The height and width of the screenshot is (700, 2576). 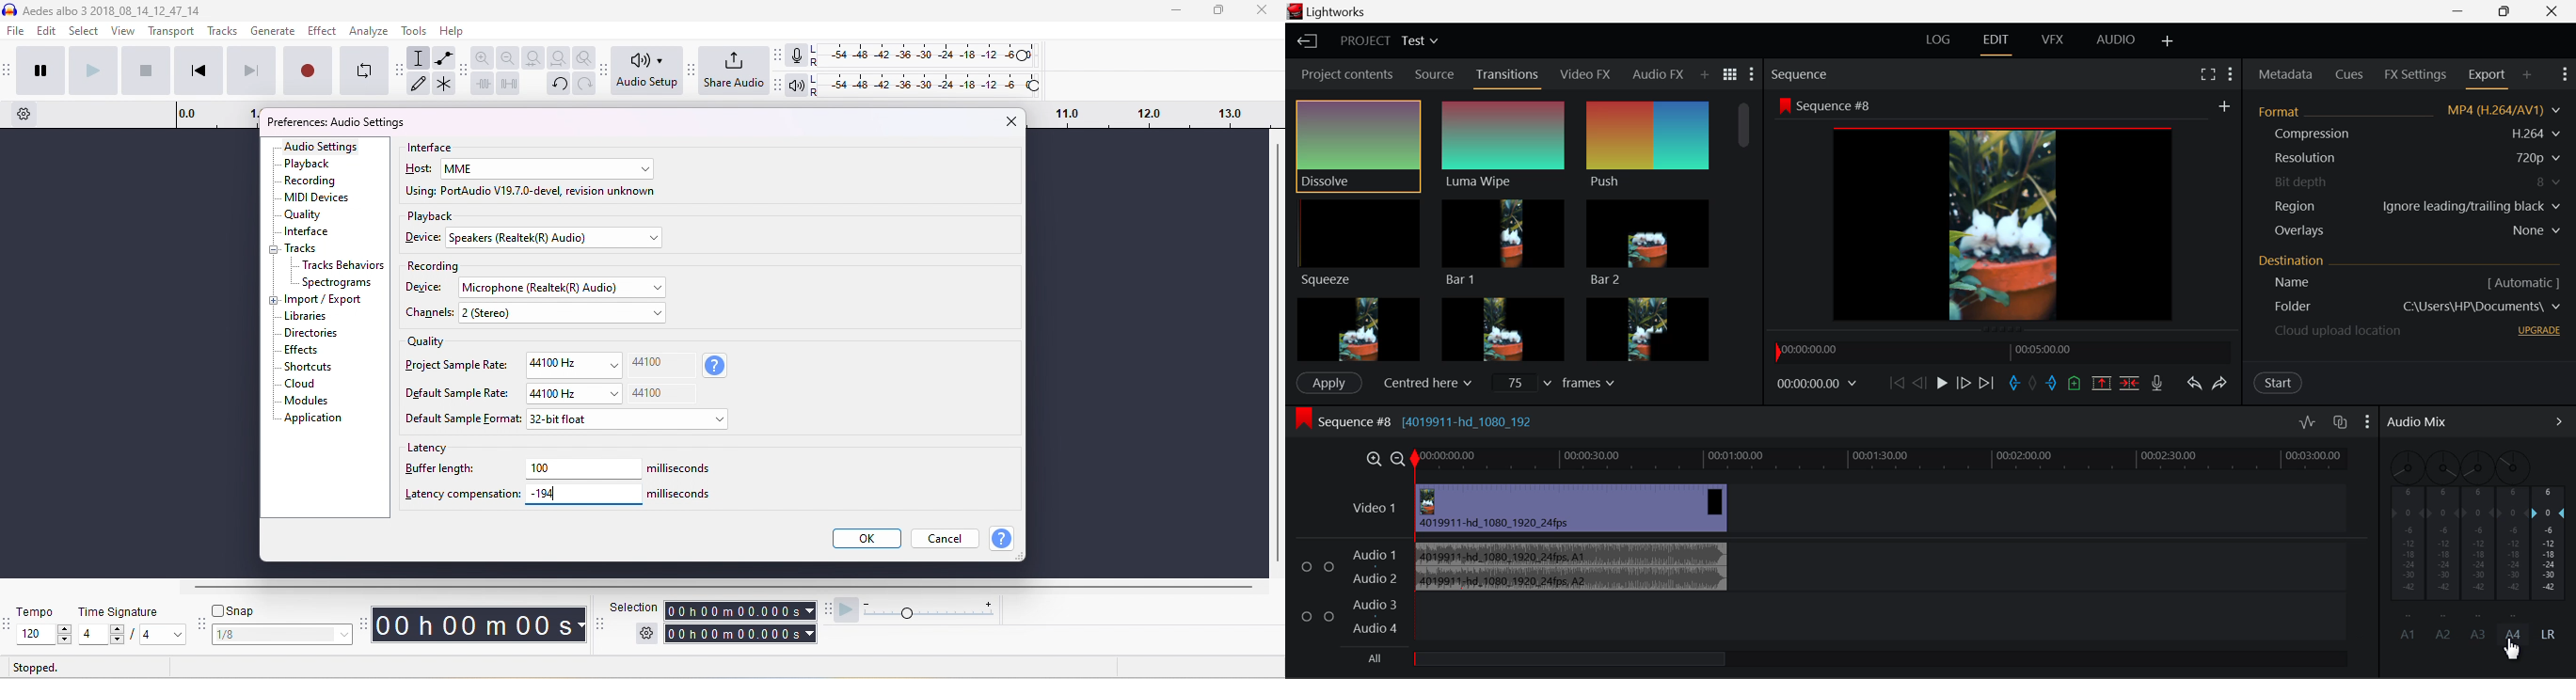 I want to click on zoom out, so click(x=508, y=57).